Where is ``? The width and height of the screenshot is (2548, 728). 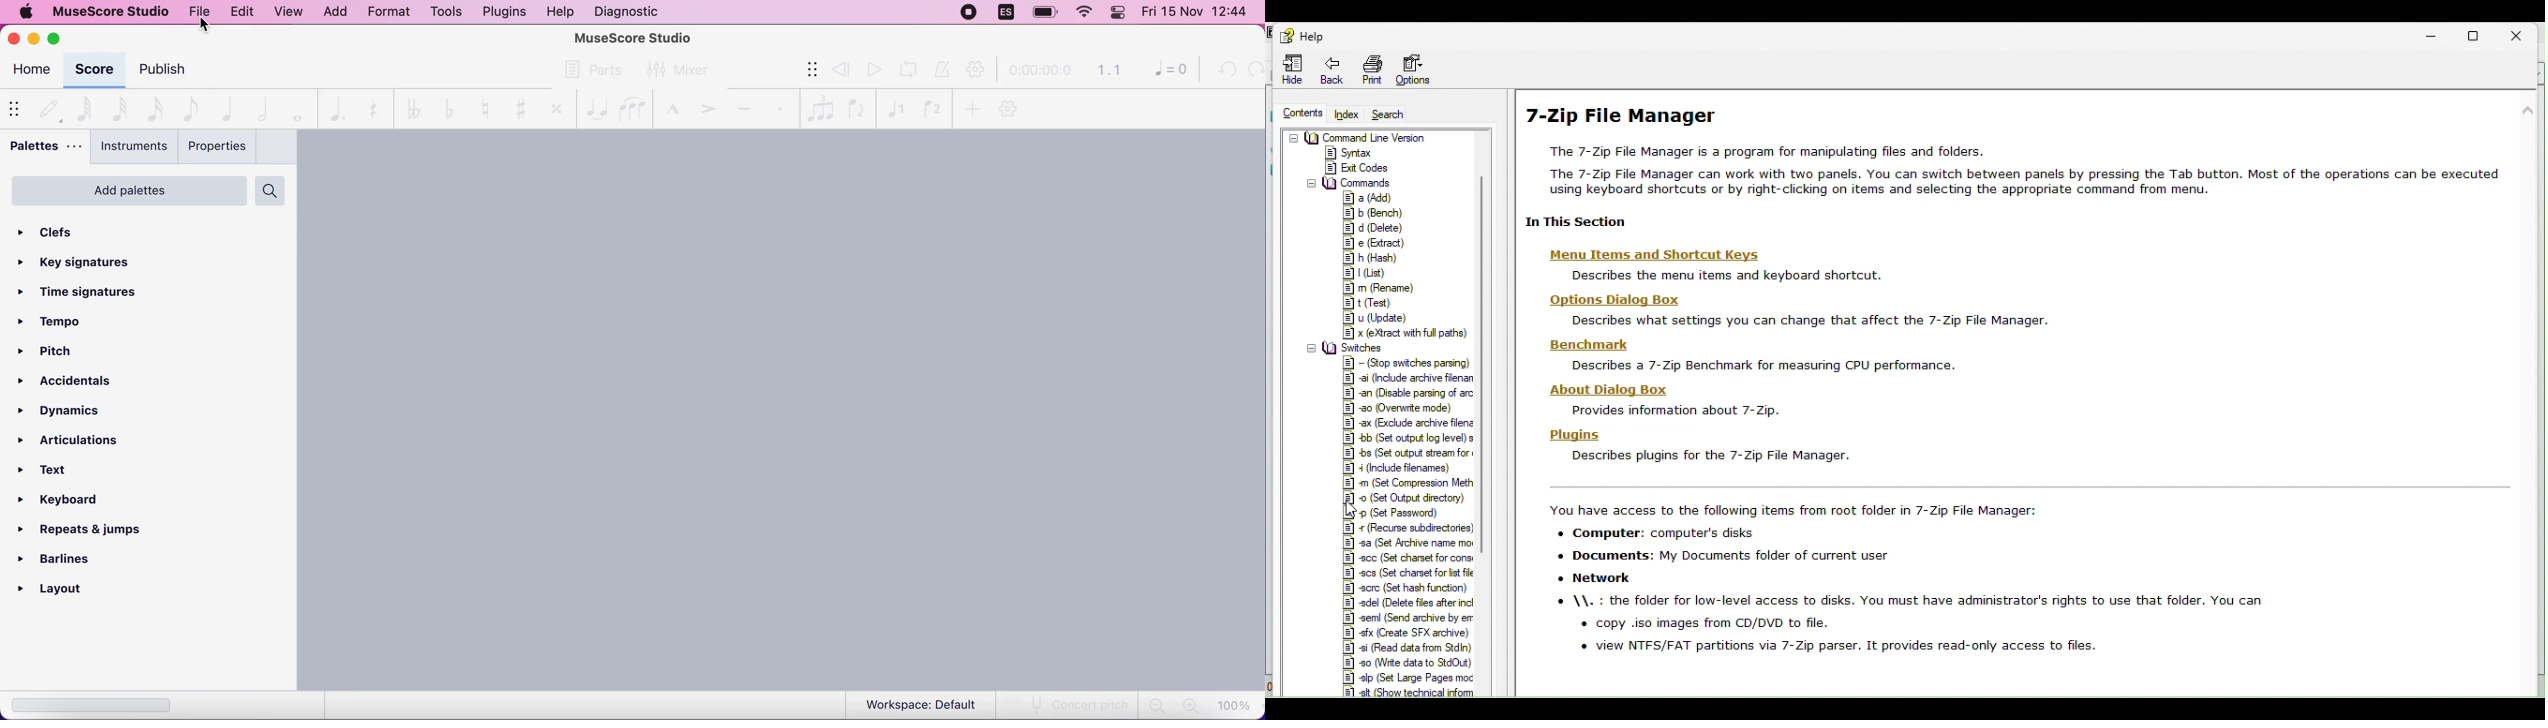  is located at coordinates (1327, 70).